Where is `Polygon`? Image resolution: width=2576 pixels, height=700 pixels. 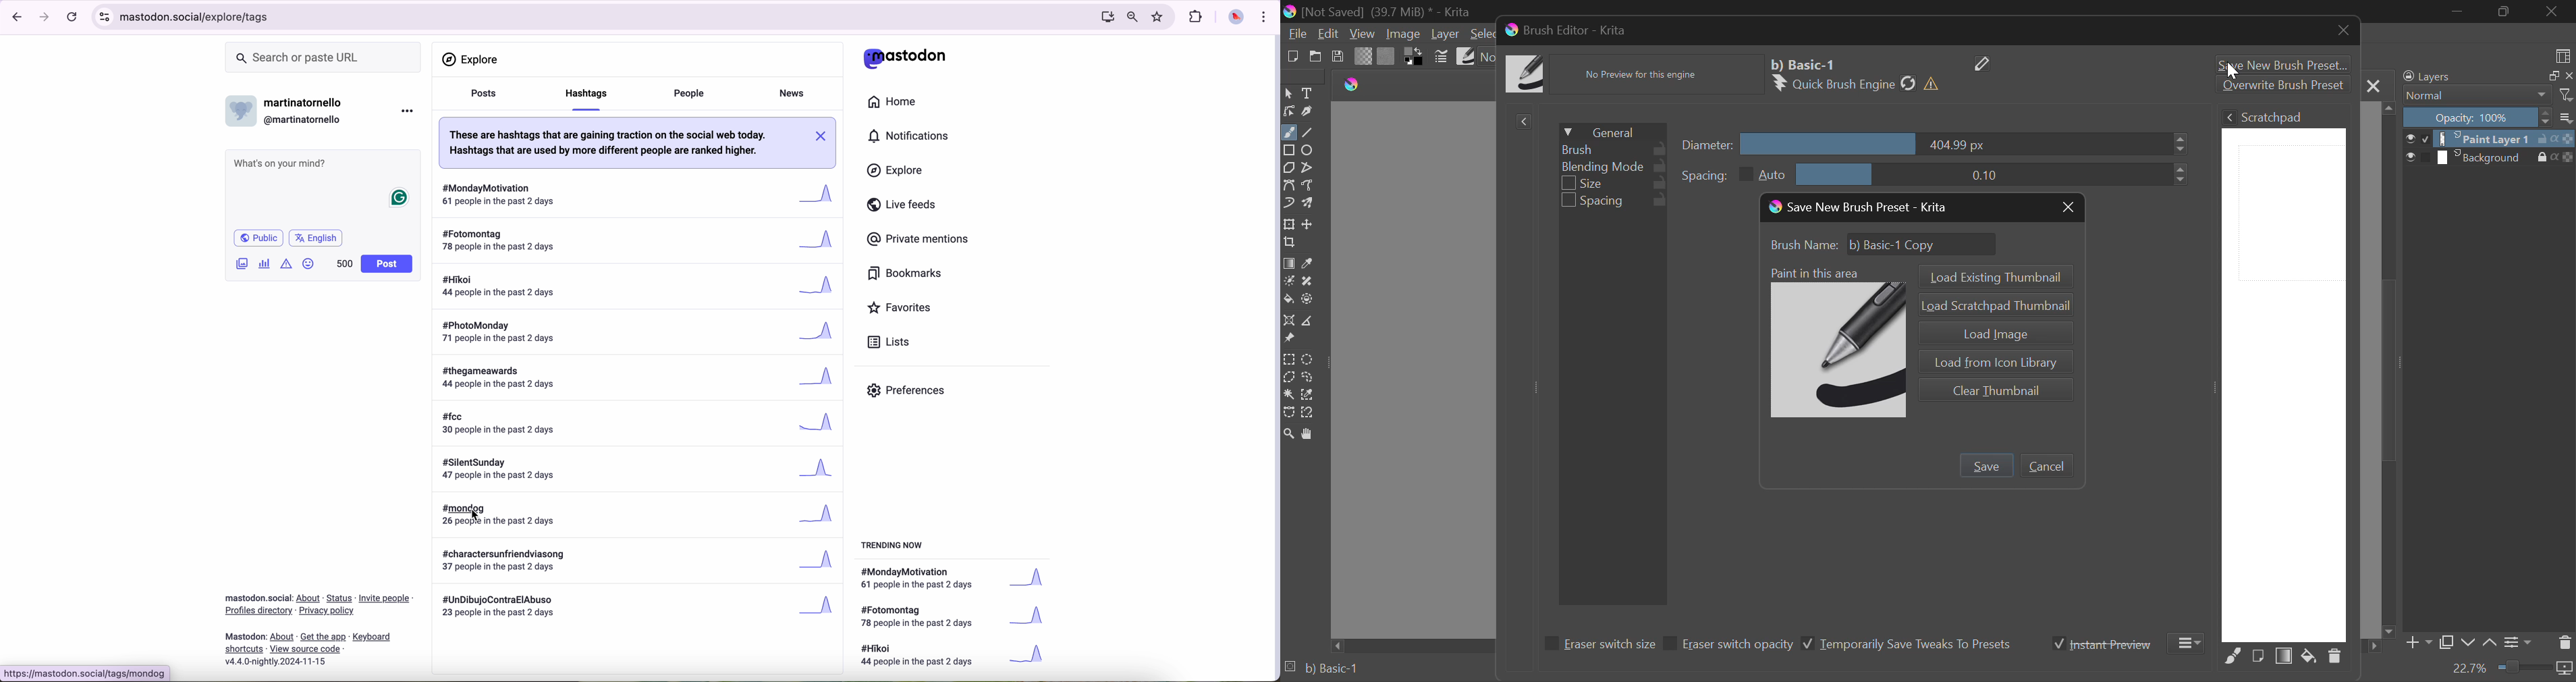
Polygon is located at coordinates (1290, 168).